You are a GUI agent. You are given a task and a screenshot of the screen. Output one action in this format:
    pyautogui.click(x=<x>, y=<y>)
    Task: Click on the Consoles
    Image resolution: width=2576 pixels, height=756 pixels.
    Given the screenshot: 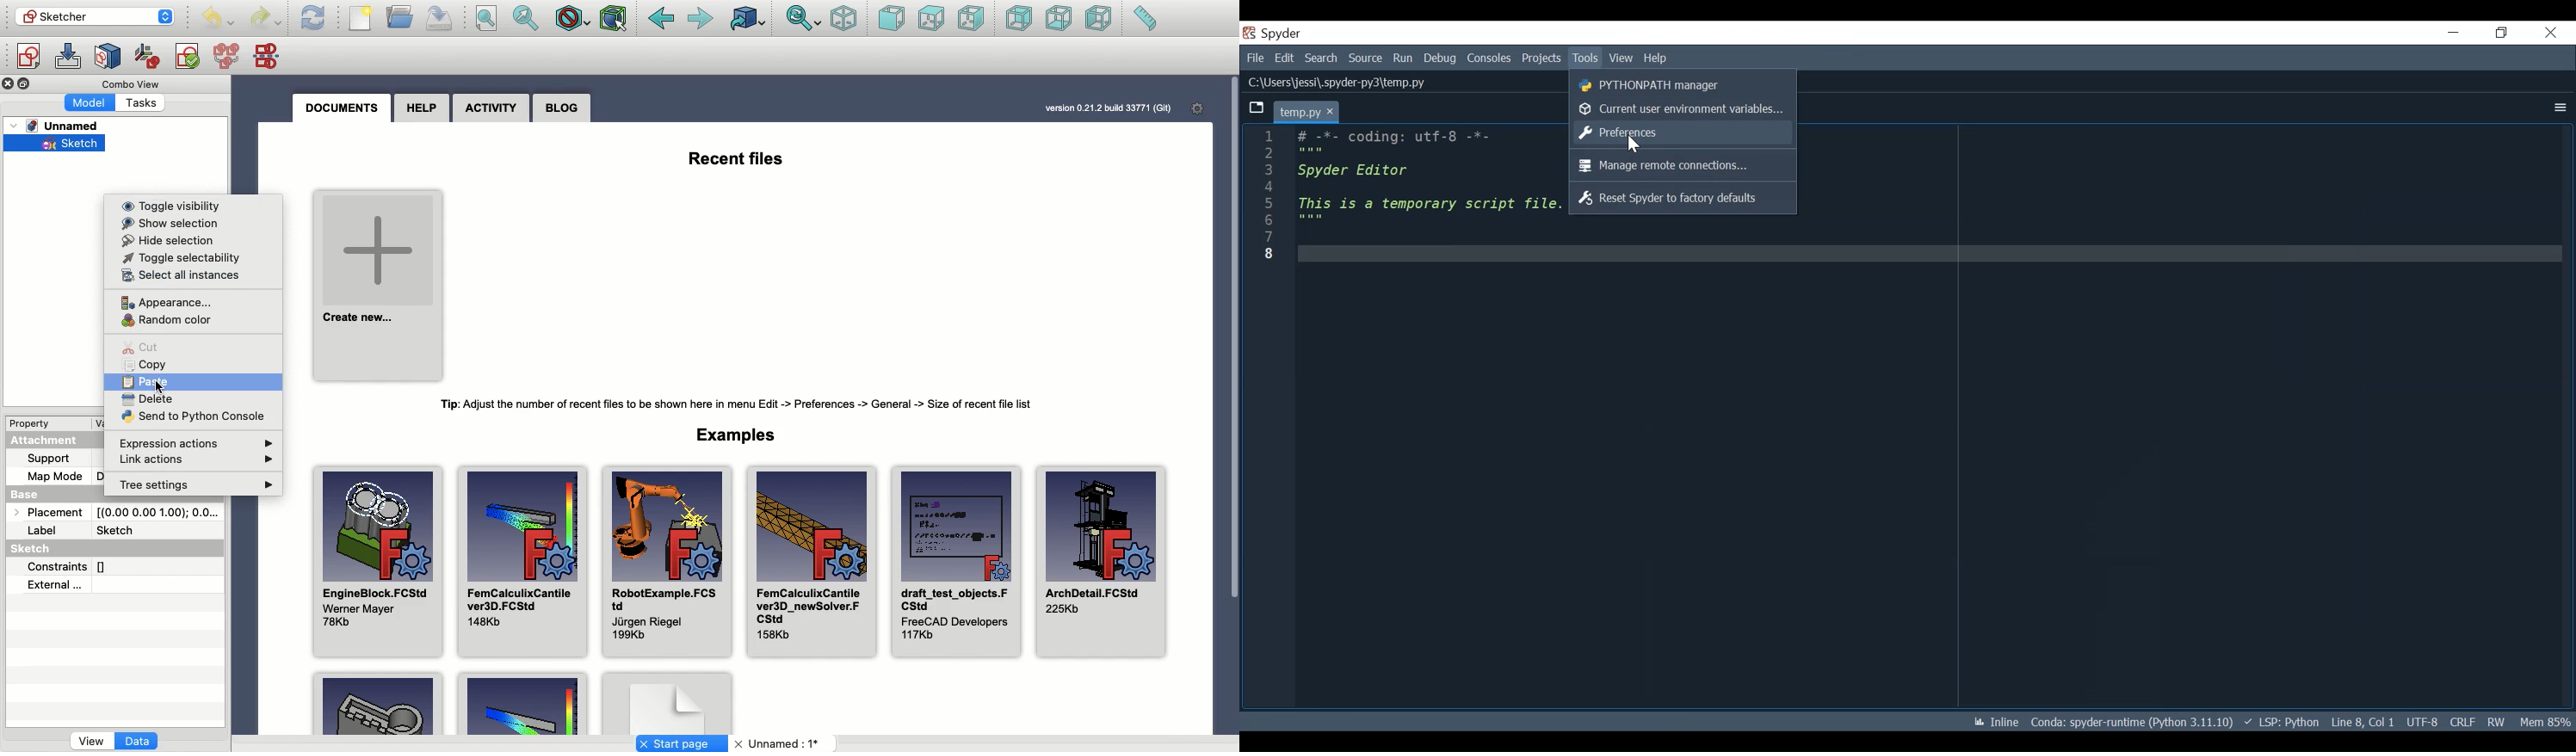 What is the action you would take?
    pyautogui.click(x=1491, y=60)
    